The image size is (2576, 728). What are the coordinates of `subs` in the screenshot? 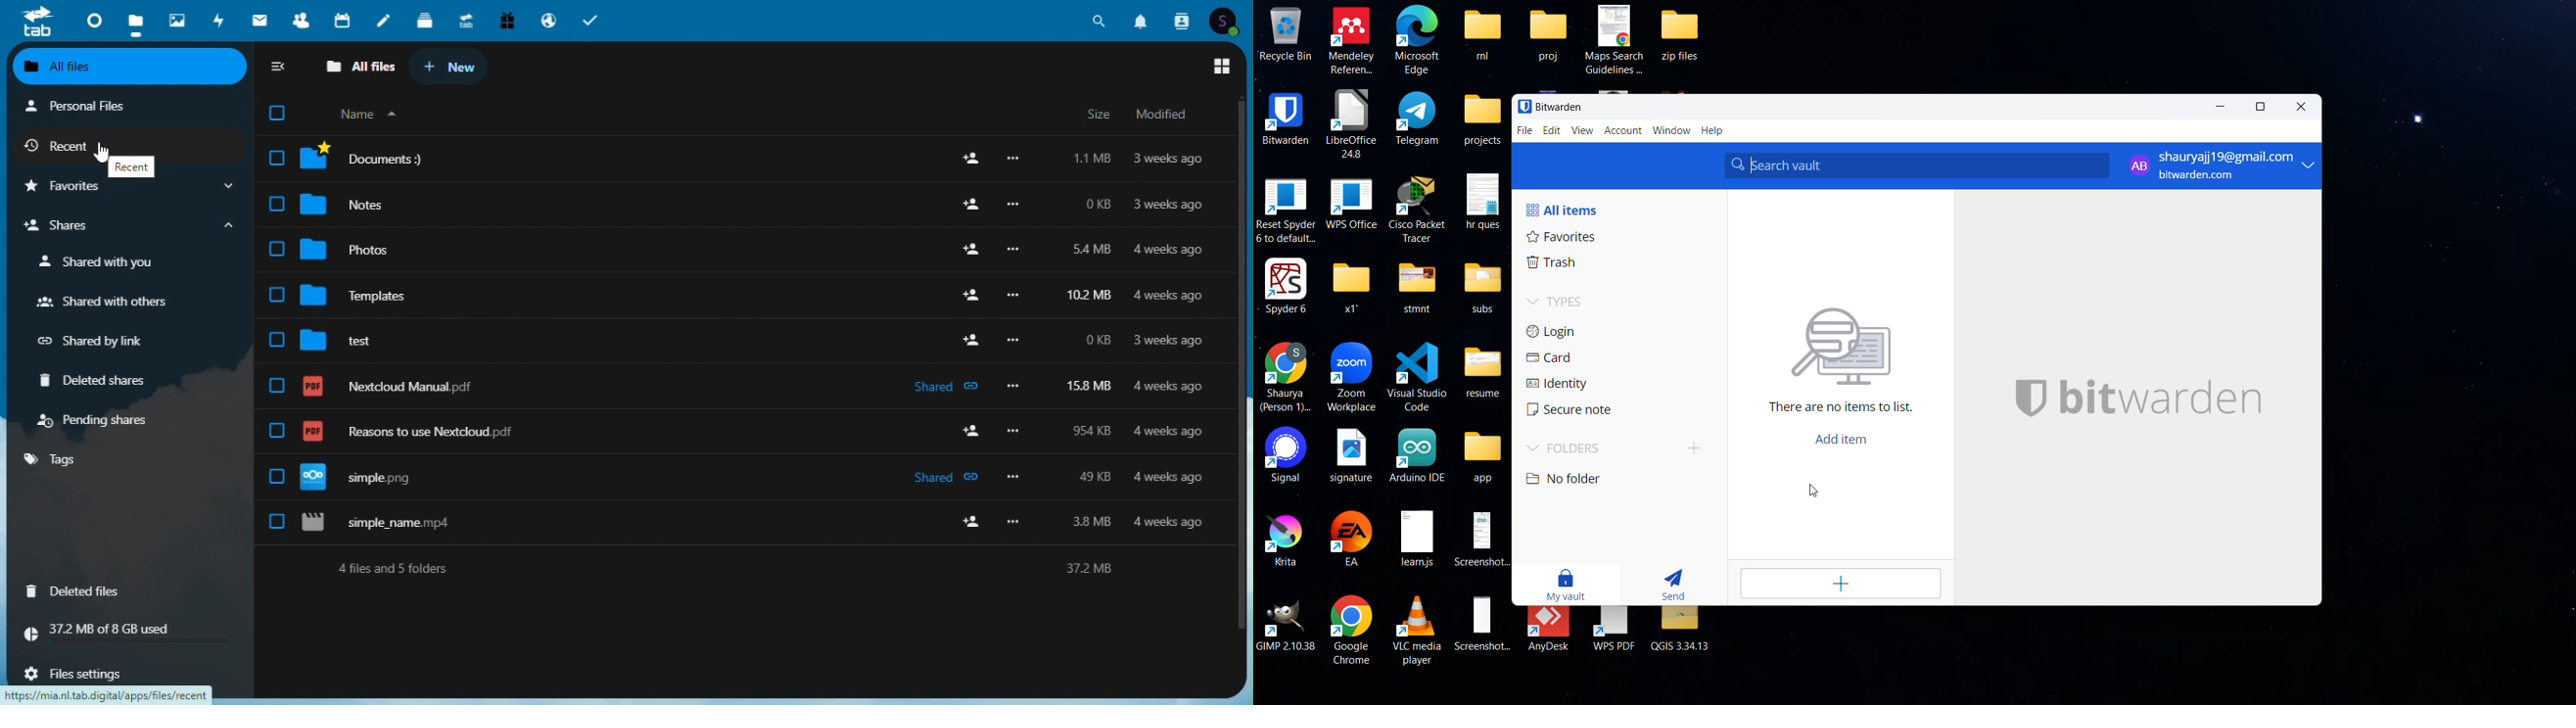 It's located at (1483, 288).